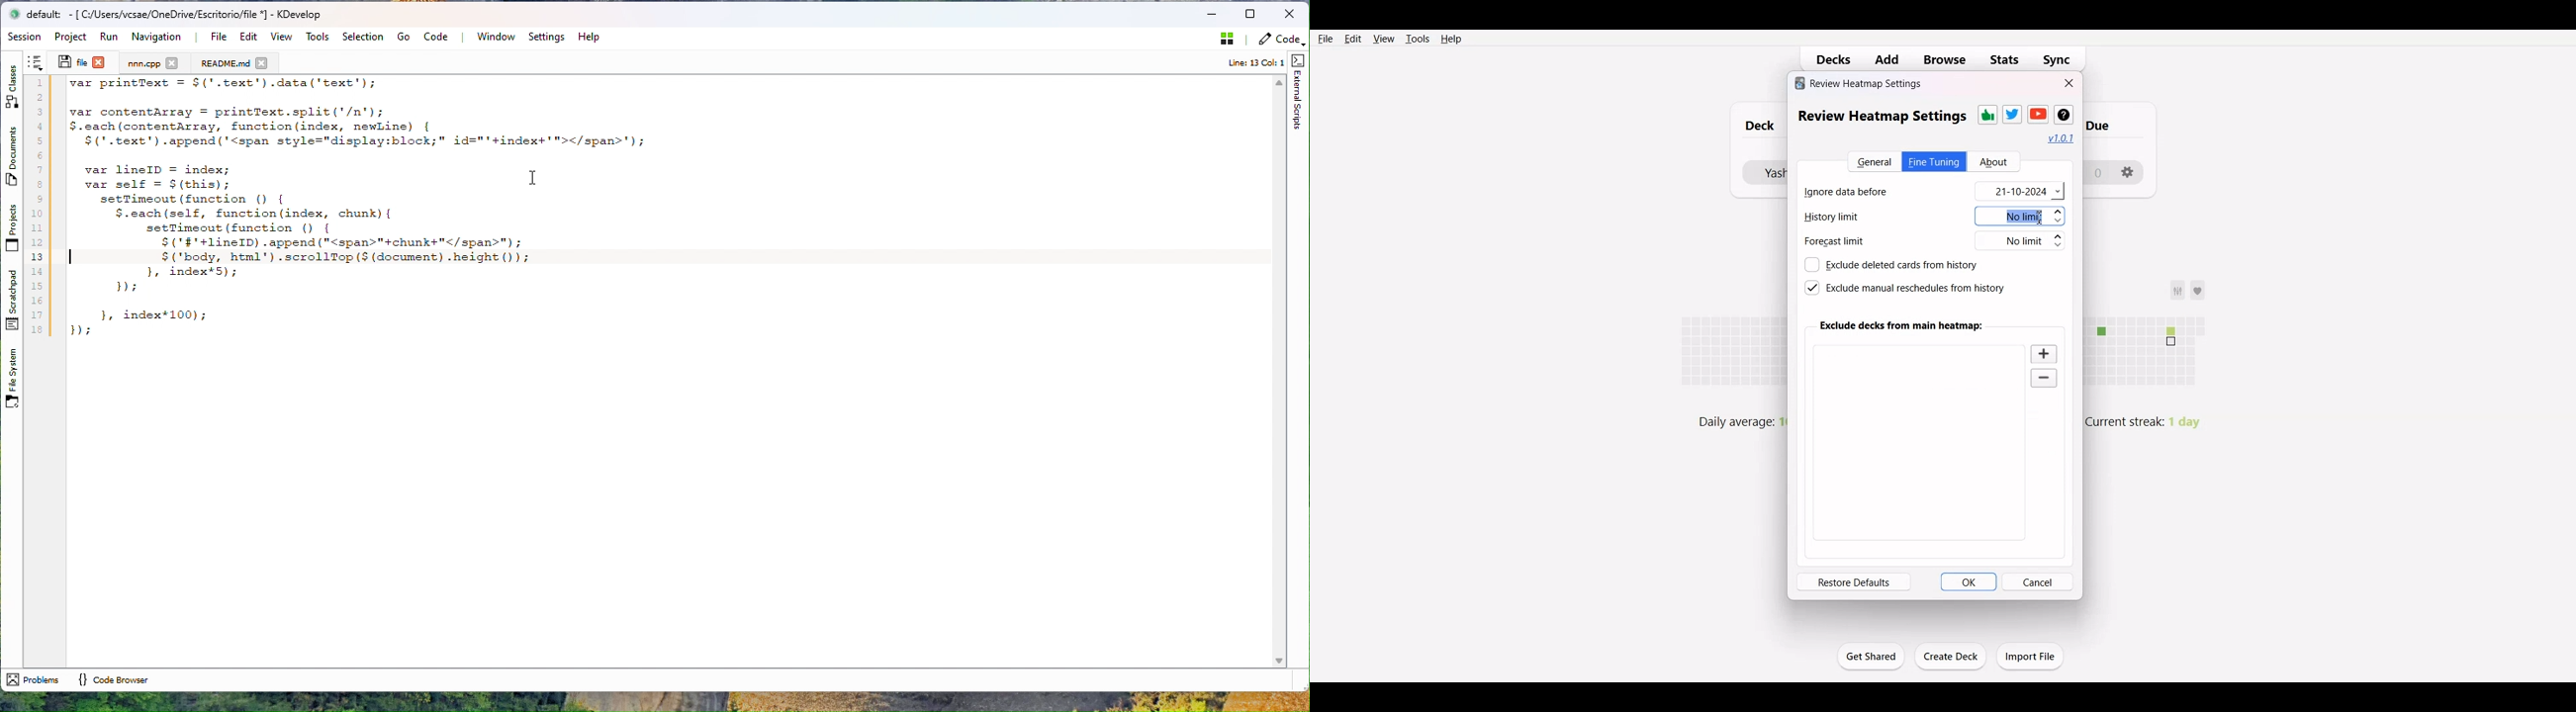 The height and width of the screenshot is (728, 2576). What do you see at coordinates (2070, 83) in the screenshot?
I see `Close` at bounding box center [2070, 83].